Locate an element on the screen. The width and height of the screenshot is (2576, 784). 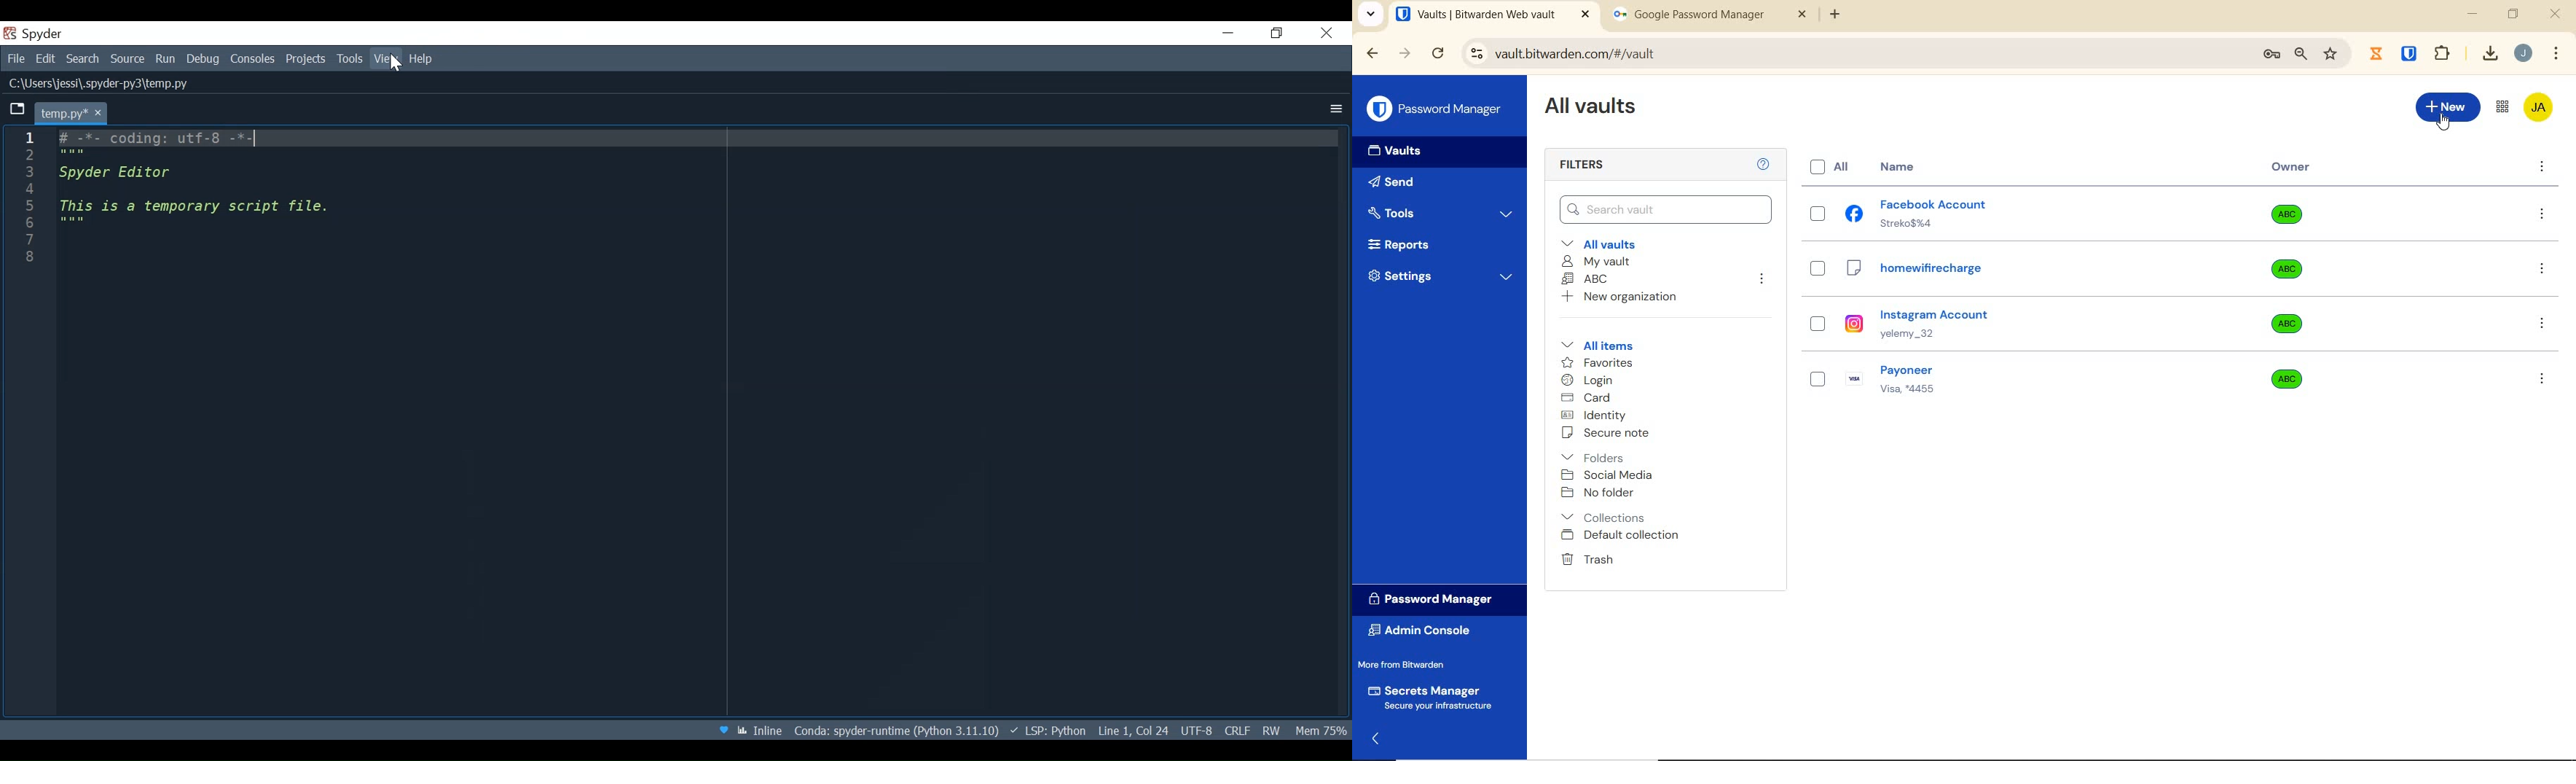
tab is located at coordinates (1710, 17).